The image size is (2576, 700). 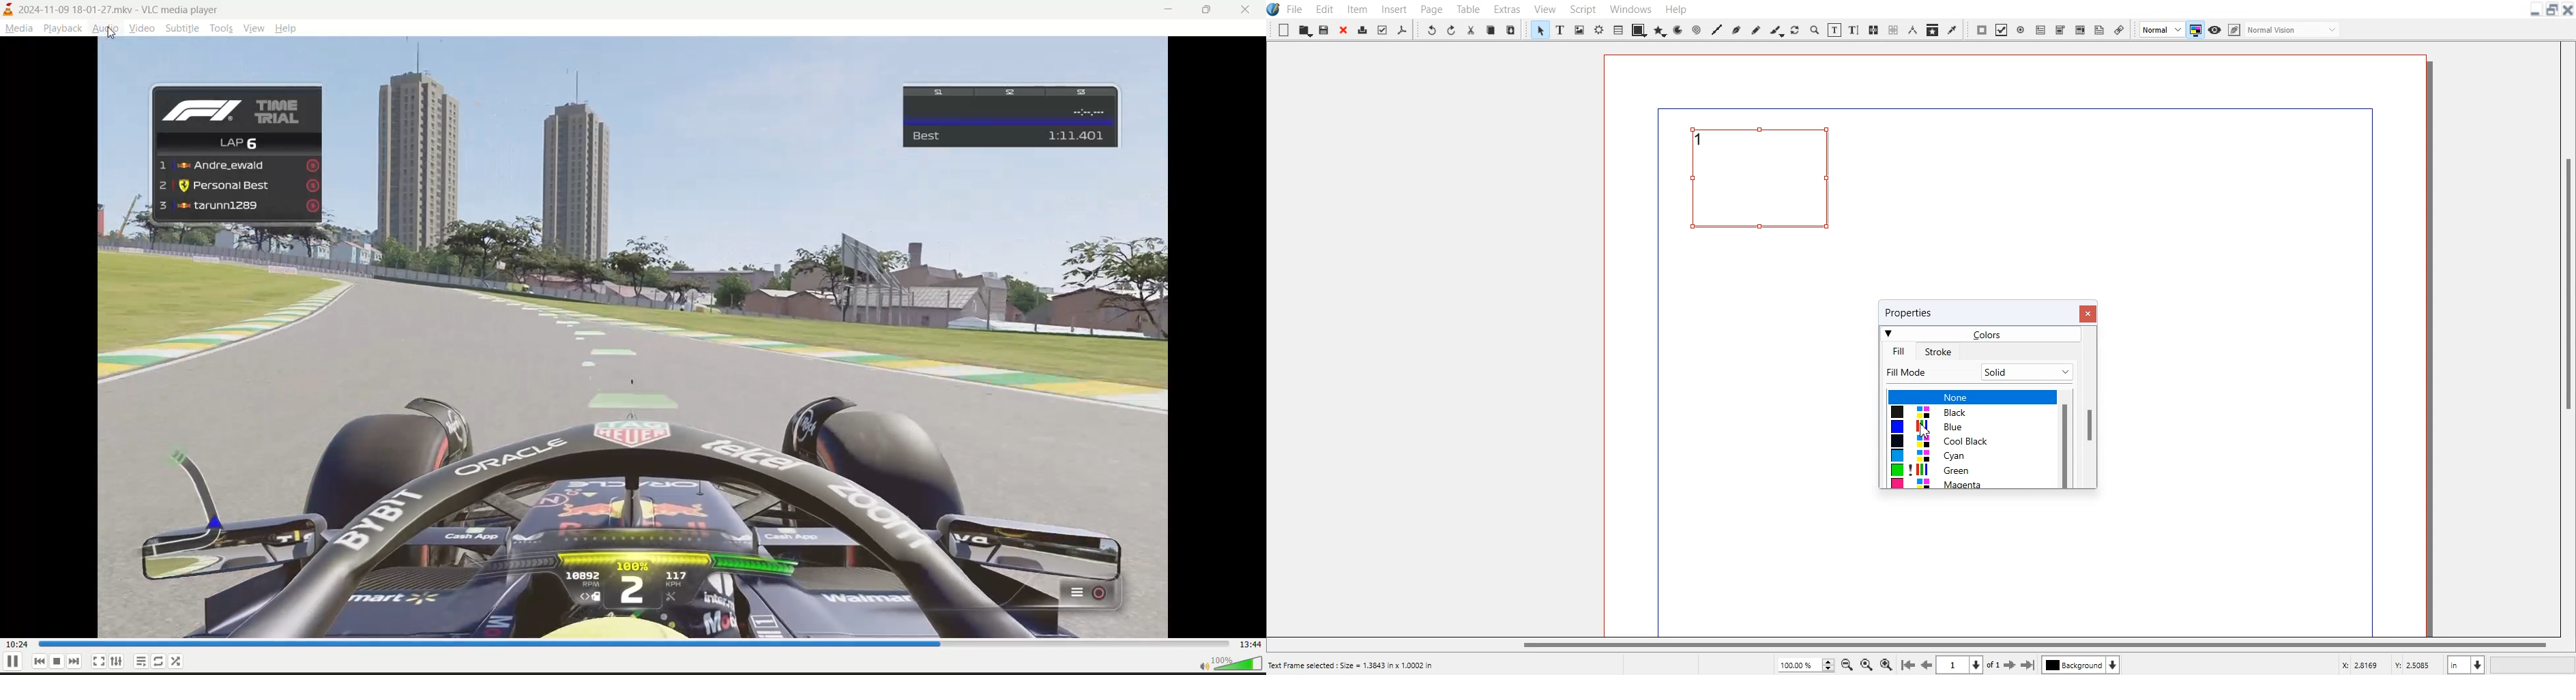 What do you see at coordinates (1892, 30) in the screenshot?
I see `Unlink Text Frame` at bounding box center [1892, 30].